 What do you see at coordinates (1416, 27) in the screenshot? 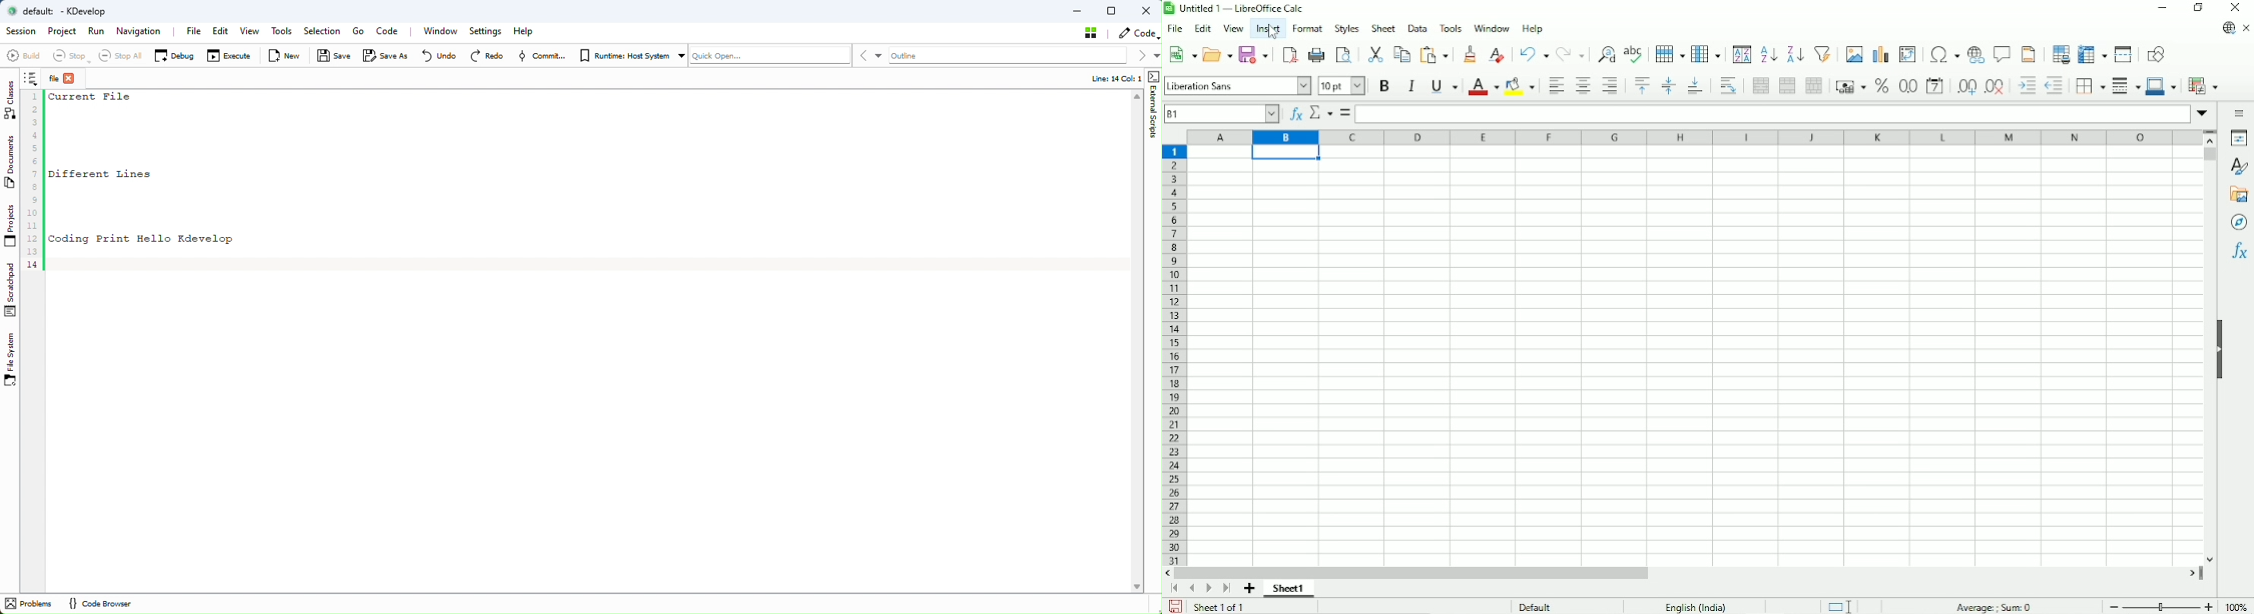
I see `Data` at bounding box center [1416, 27].